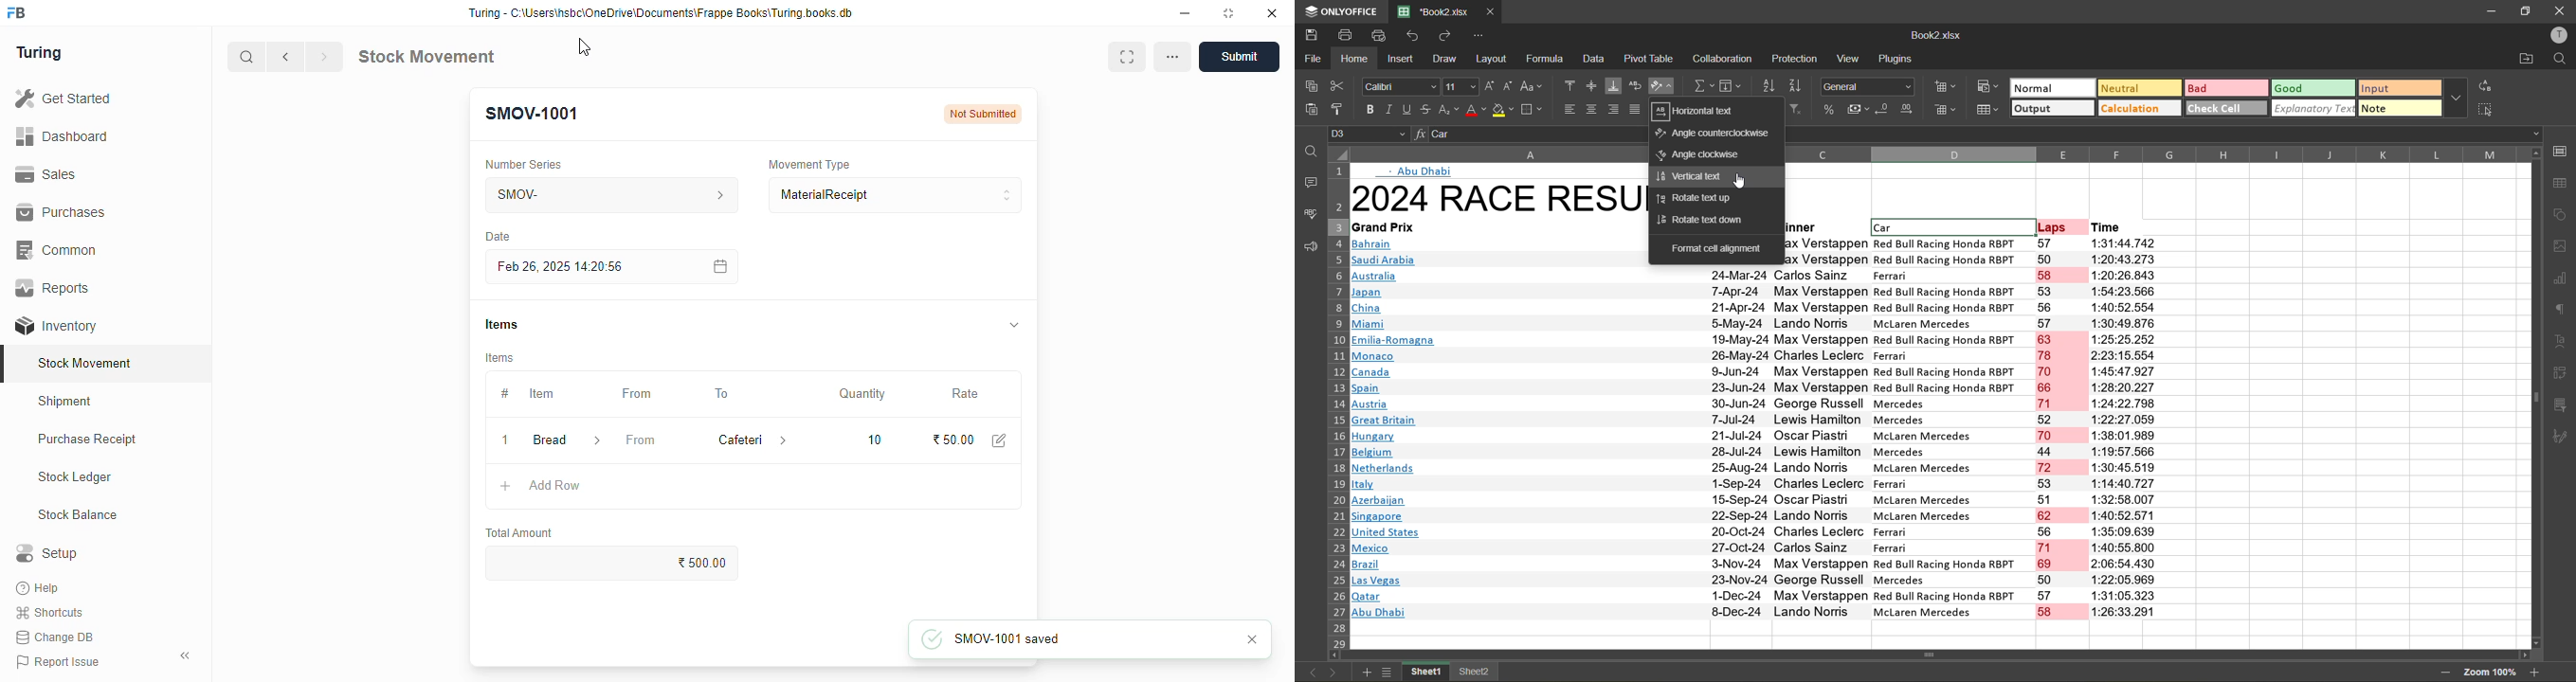 Image resolution: width=2576 pixels, height=700 pixels. What do you see at coordinates (2529, 394) in the screenshot?
I see `Scrollbar` at bounding box center [2529, 394].